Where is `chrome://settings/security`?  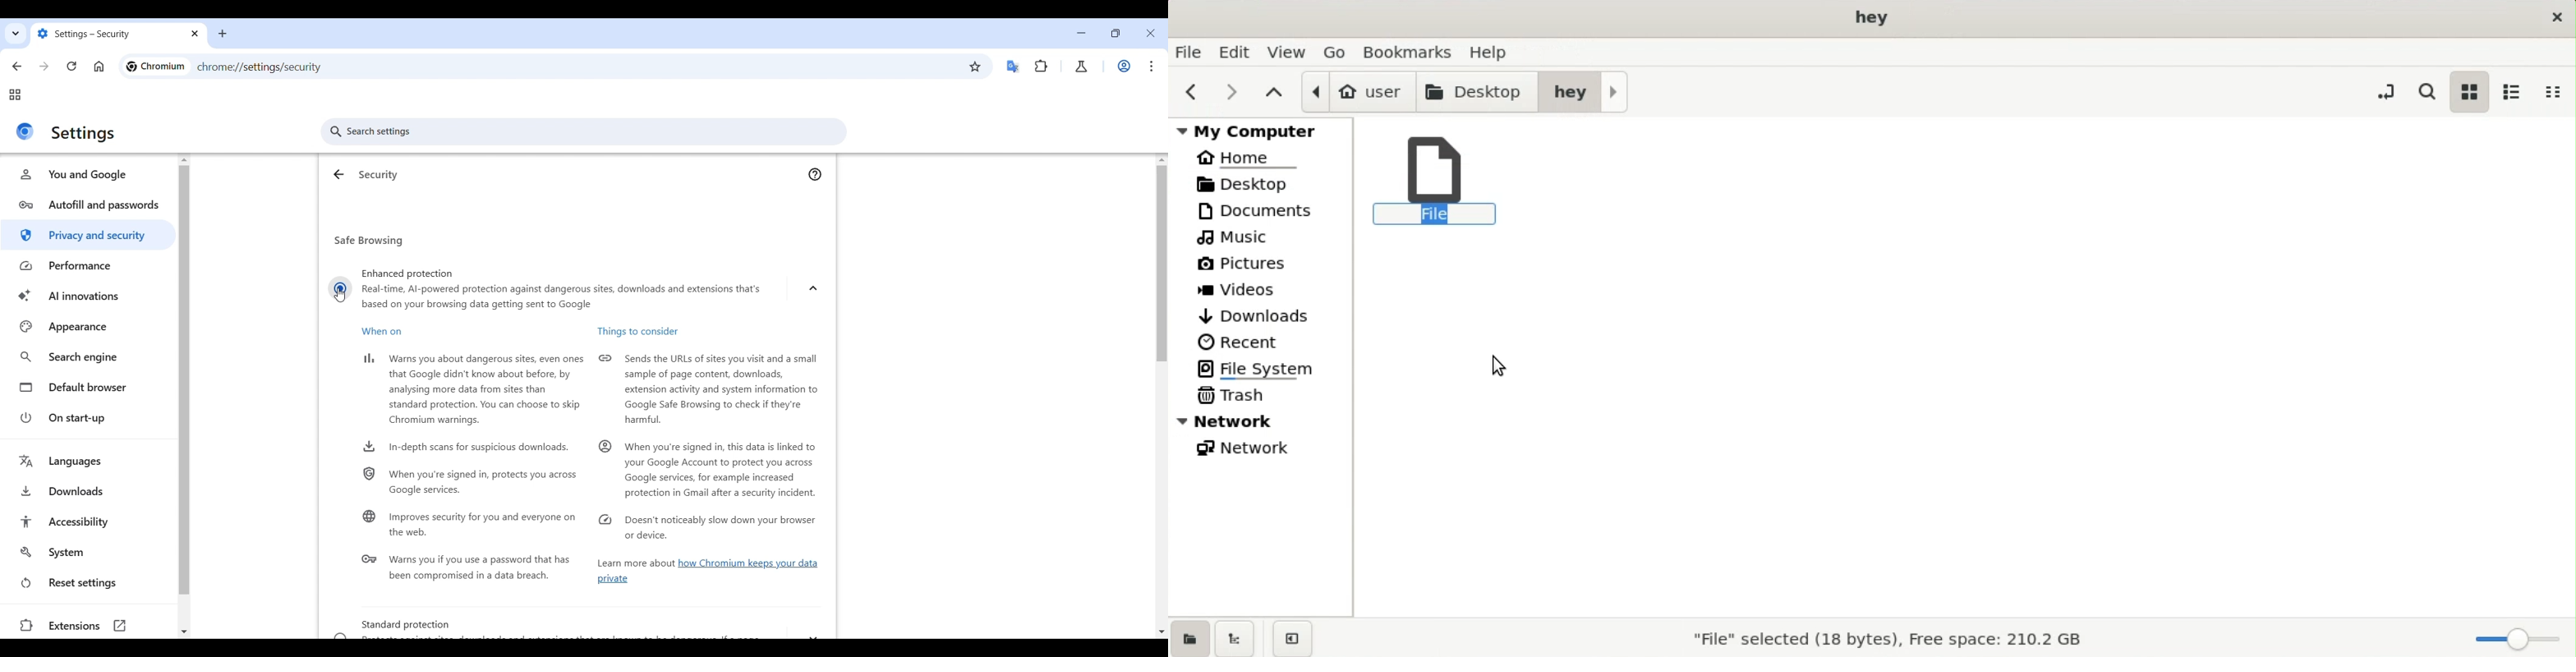 chrome://settings/security is located at coordinates (260, 68).